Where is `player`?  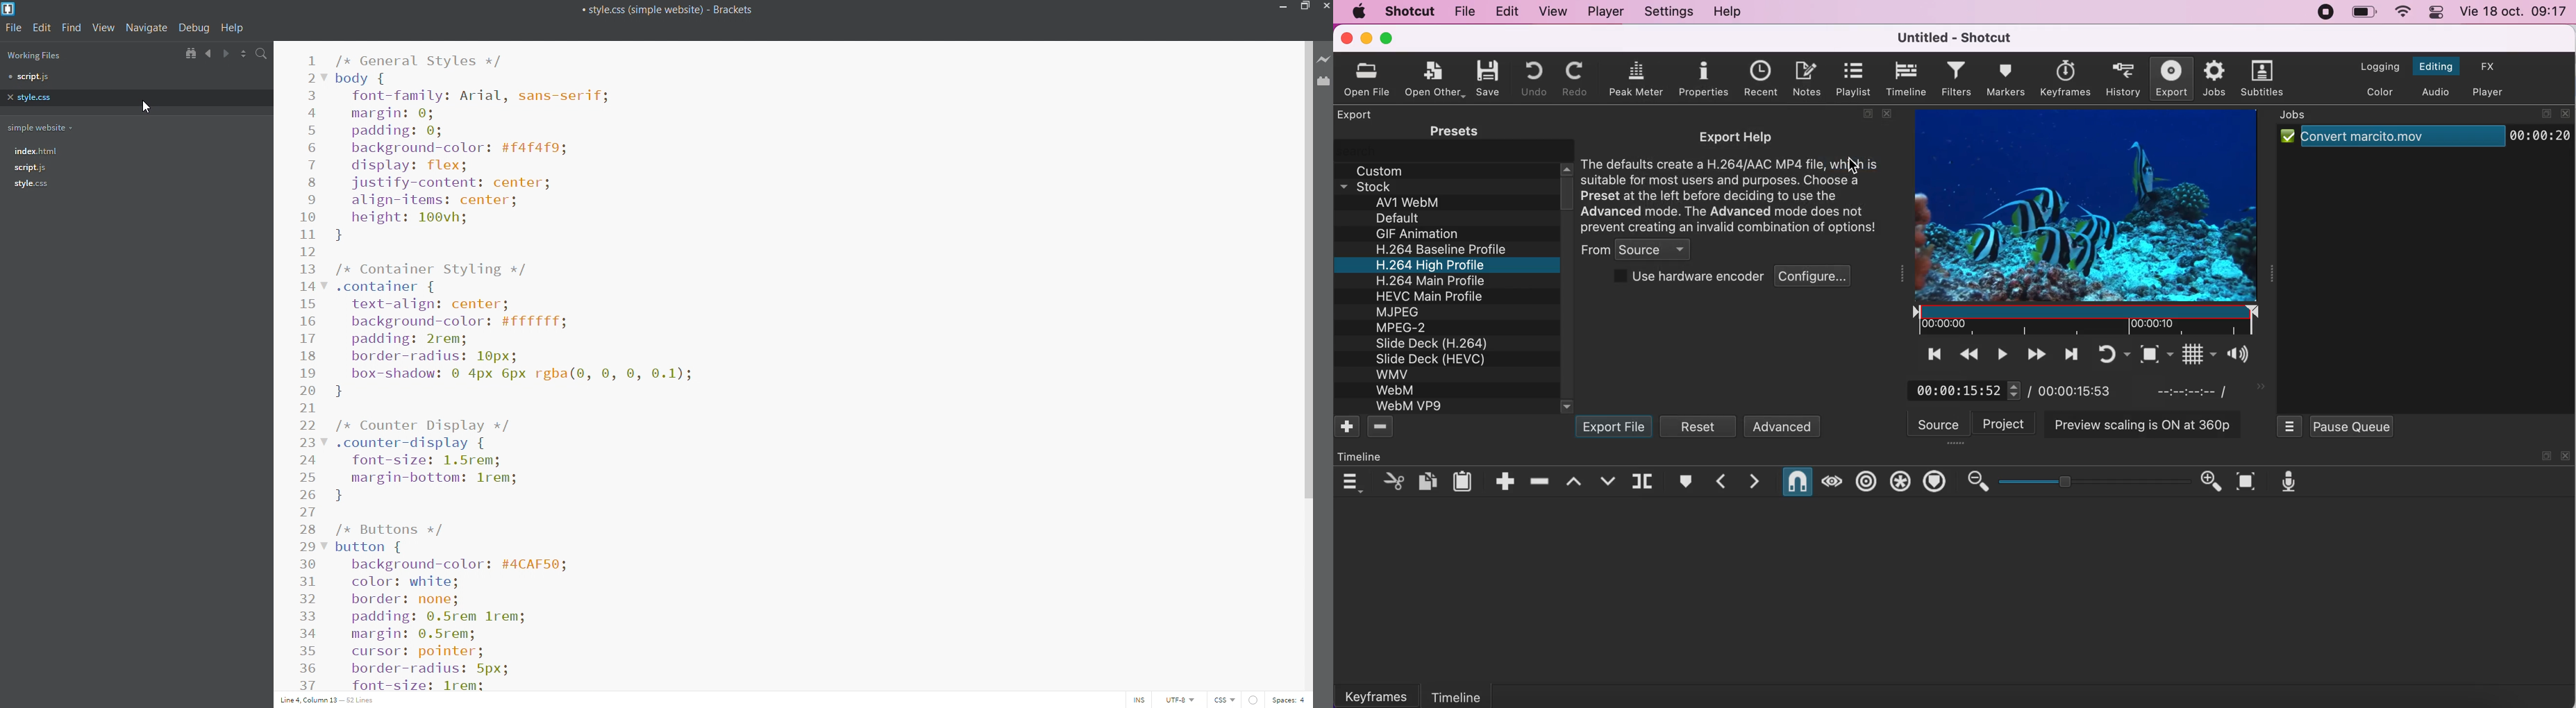
player is located at coordinates (1604, 11).